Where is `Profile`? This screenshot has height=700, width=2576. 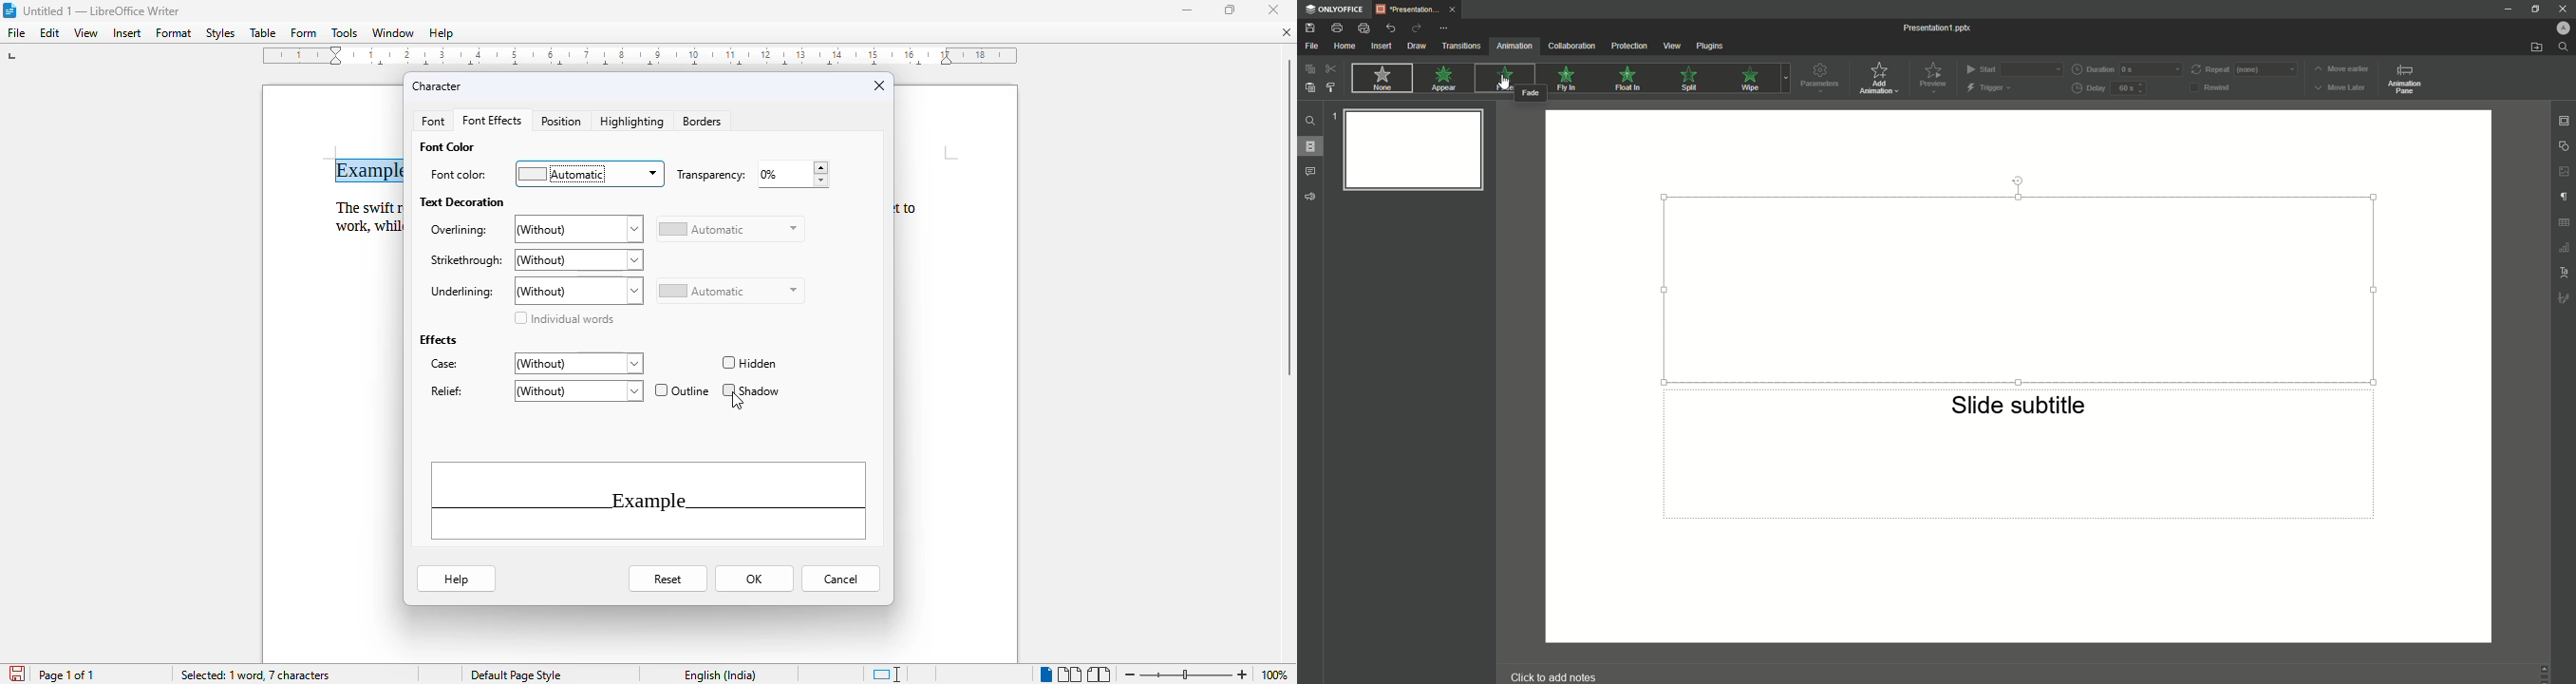
Profile is located at coordinates (2562, 27).